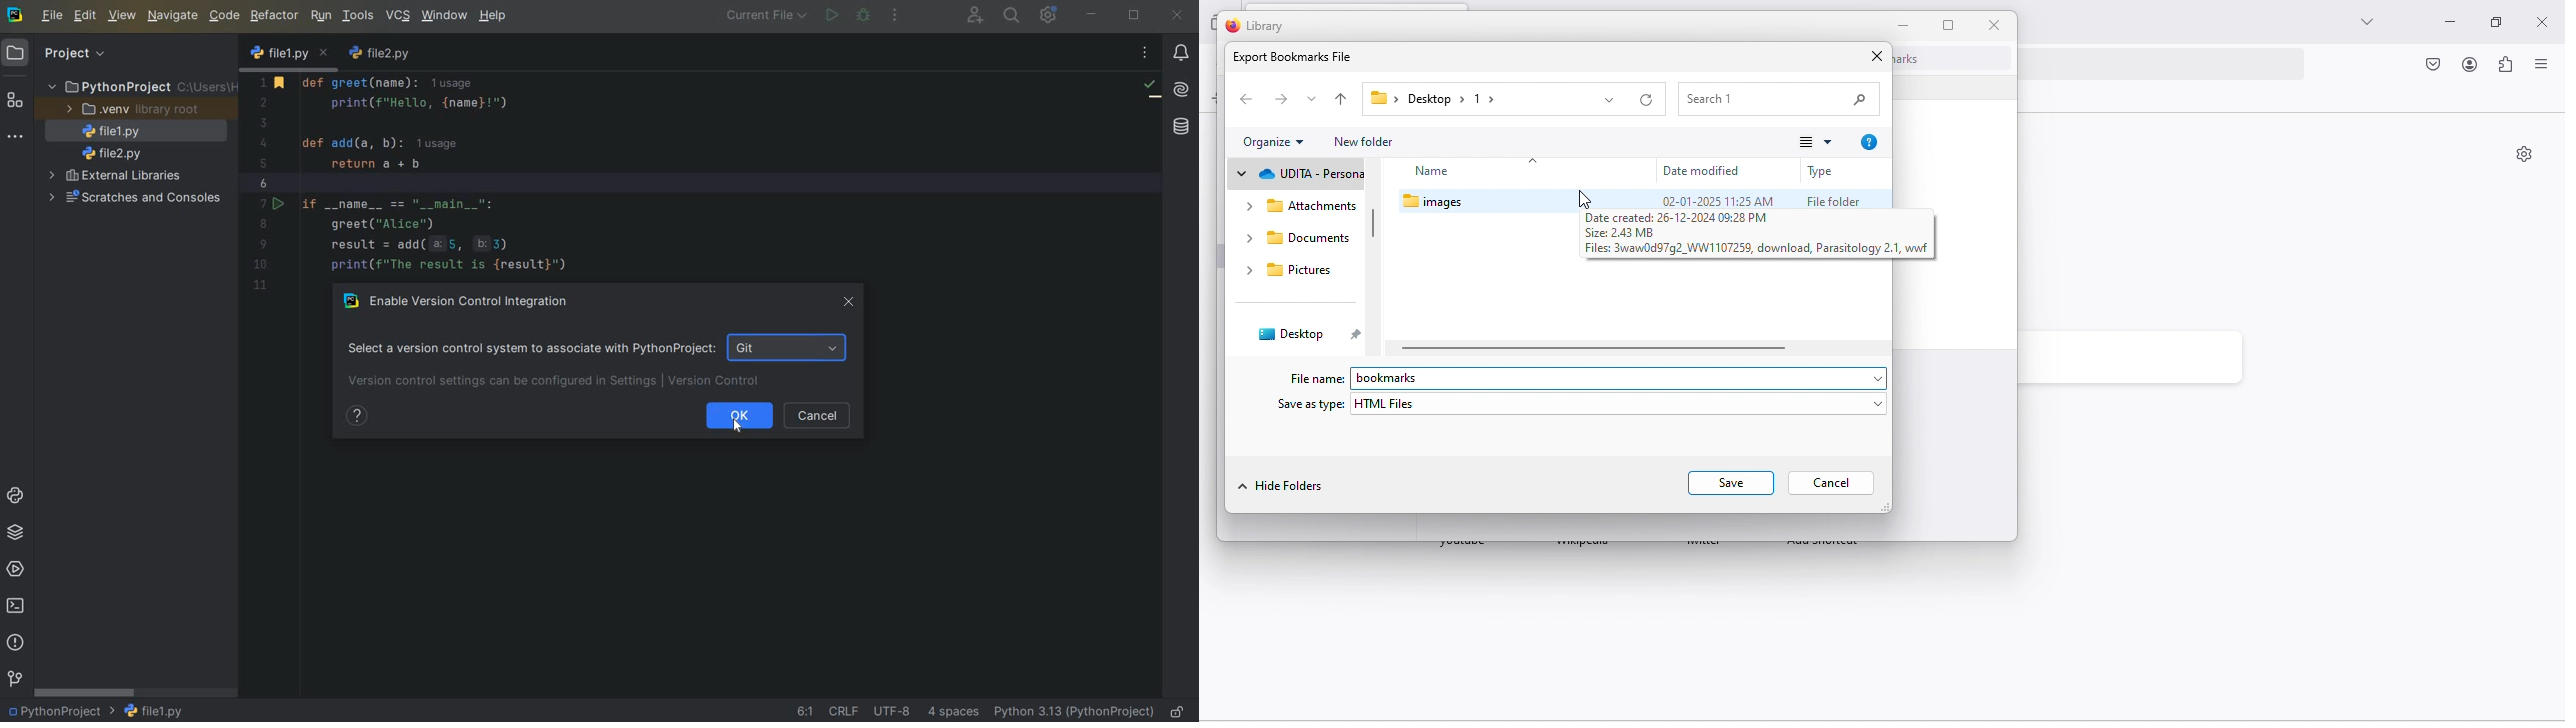 This screenshot has width=2576, height=728. What do you see at coordinates (1180, 15) in the screenshot?
I see `close` at bounding box center [1180, 15].